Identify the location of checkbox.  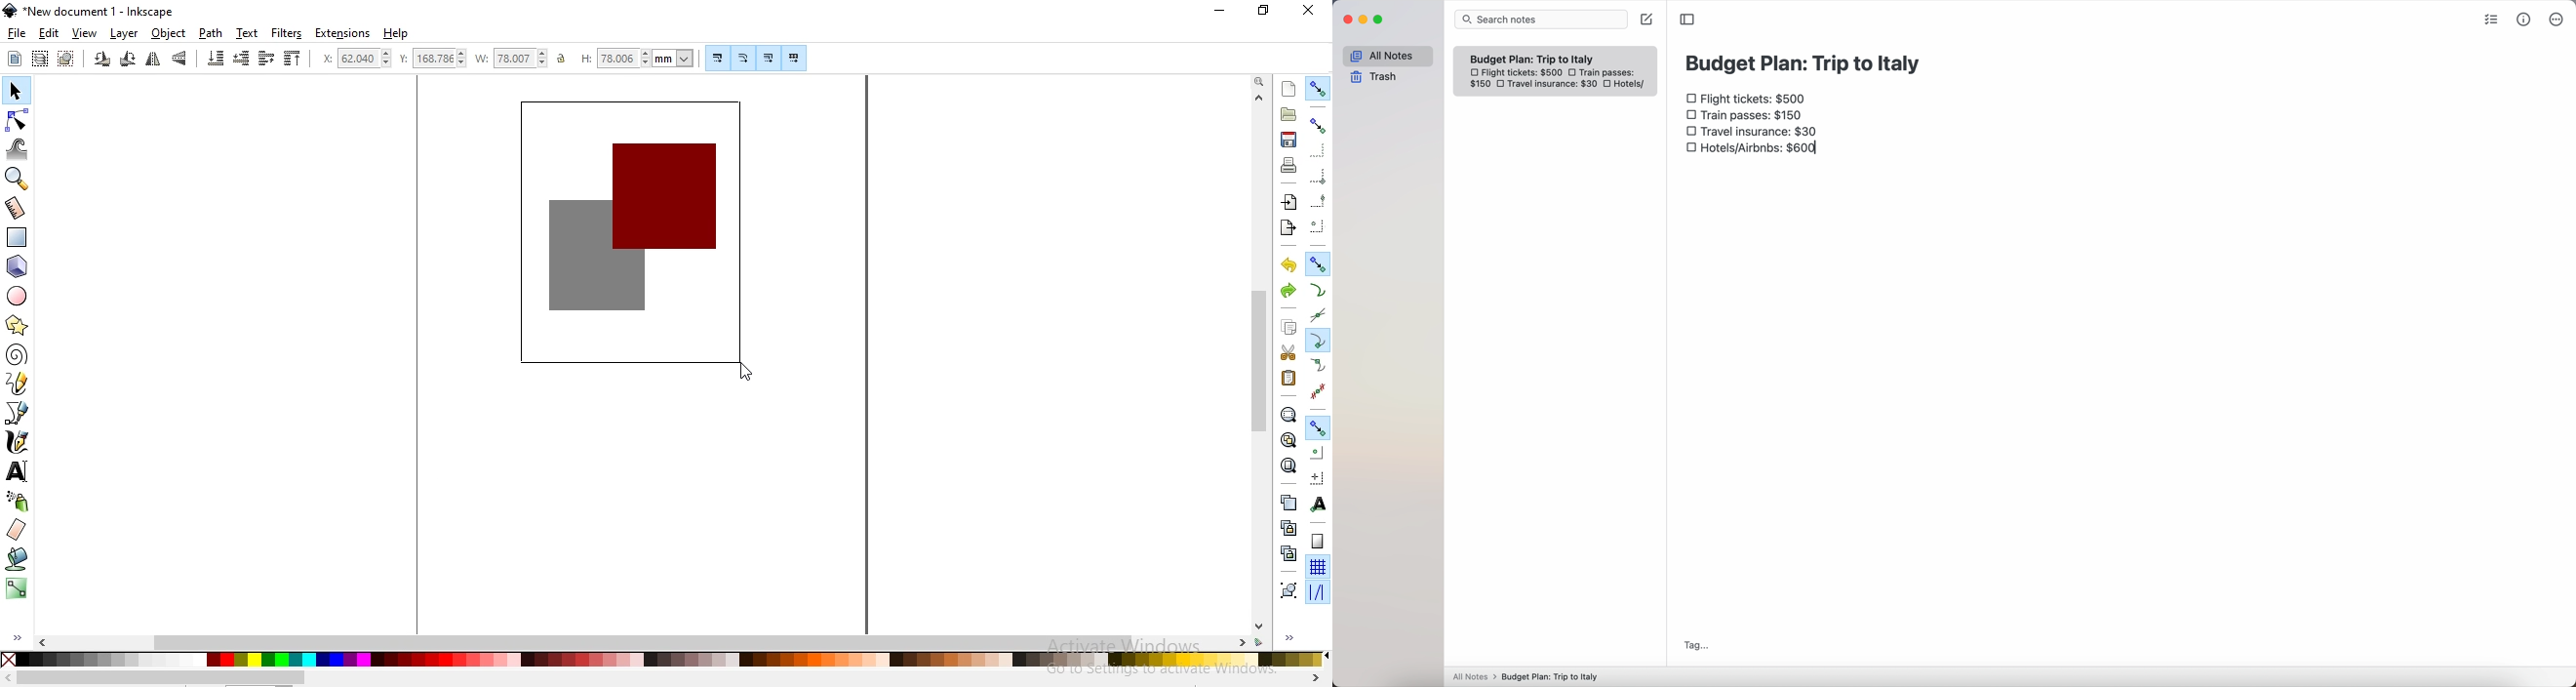
(1689, 148).